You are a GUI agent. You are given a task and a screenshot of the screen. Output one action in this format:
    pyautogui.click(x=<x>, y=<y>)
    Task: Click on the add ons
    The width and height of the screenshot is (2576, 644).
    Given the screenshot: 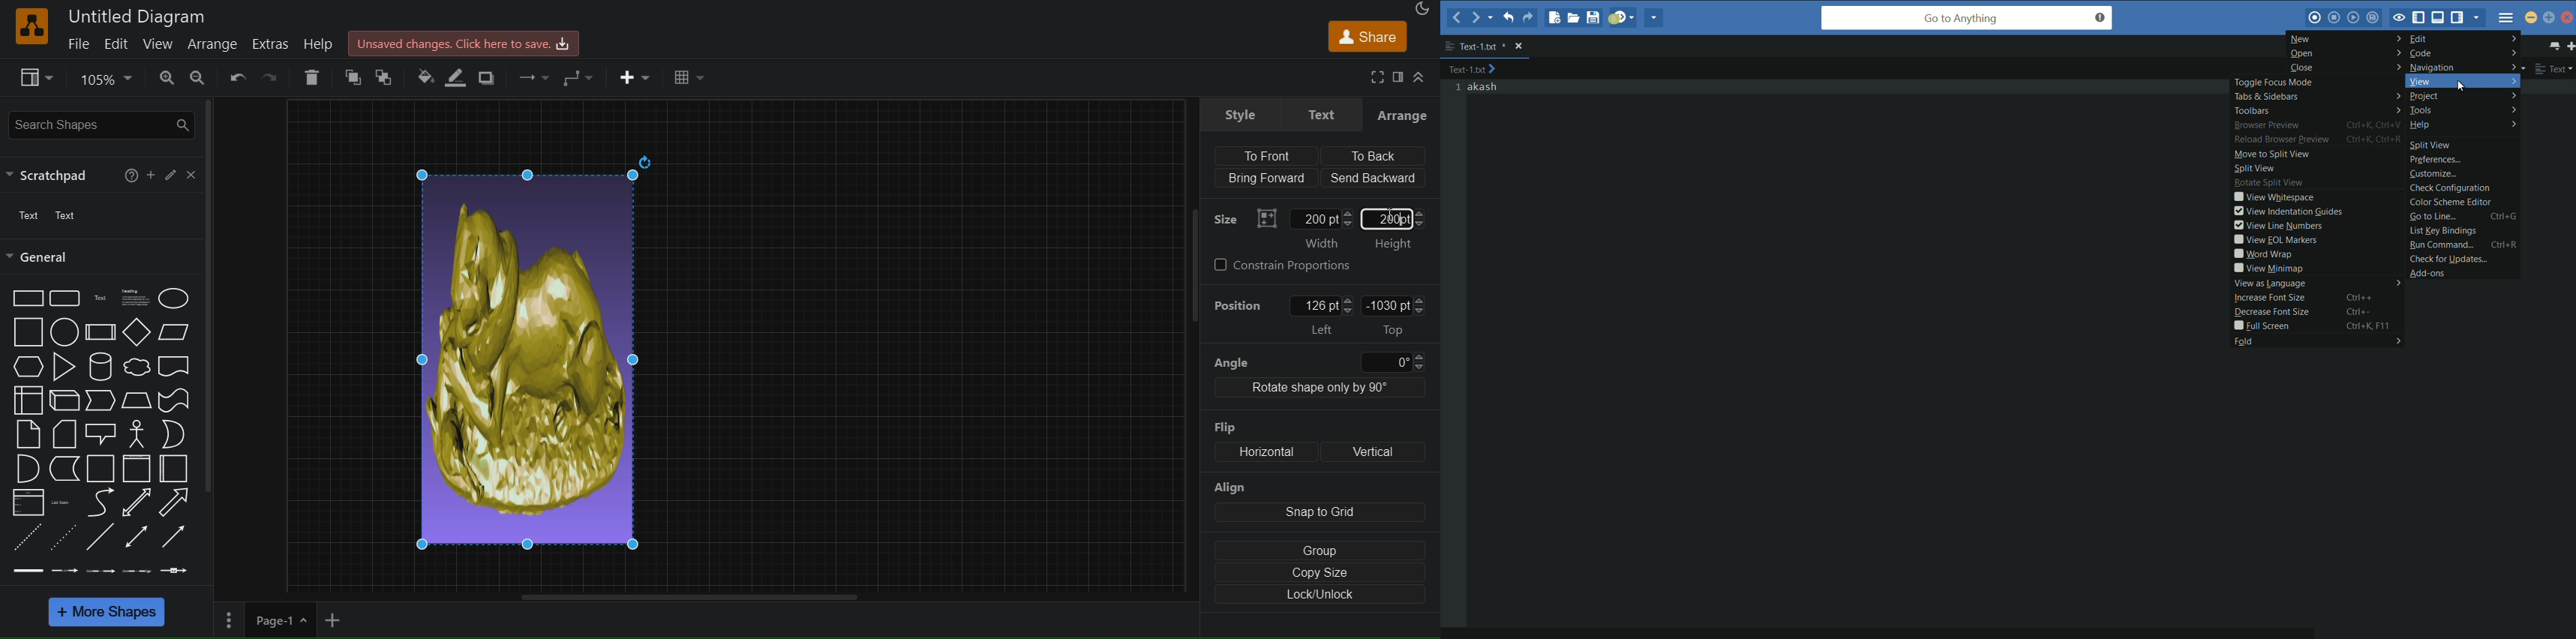 What is the action you would take?
    pyautogui.click(x=2466, y=272)
    